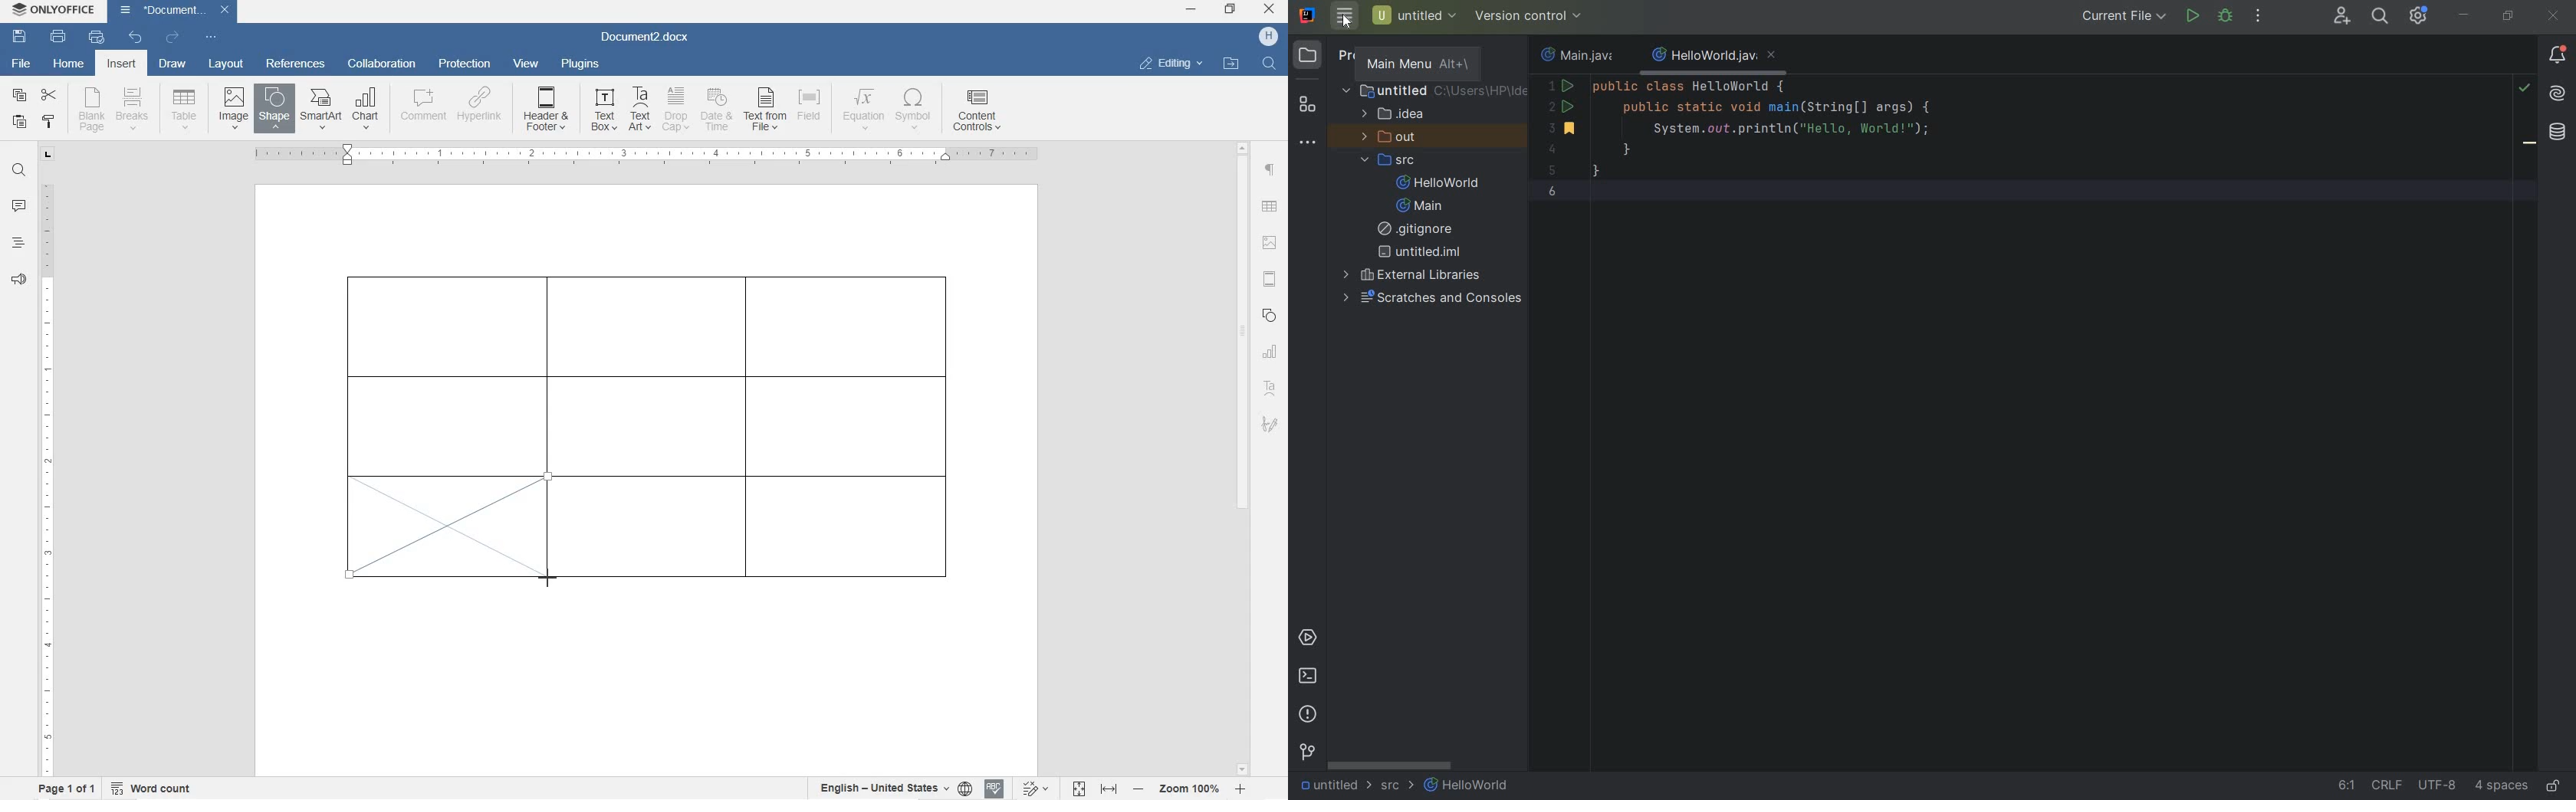 Image resolution: width=2576 pixels, height=812 pixels. Describe the element at coordinates (49, 122) in the screenshot. I see `copy style` at that location.